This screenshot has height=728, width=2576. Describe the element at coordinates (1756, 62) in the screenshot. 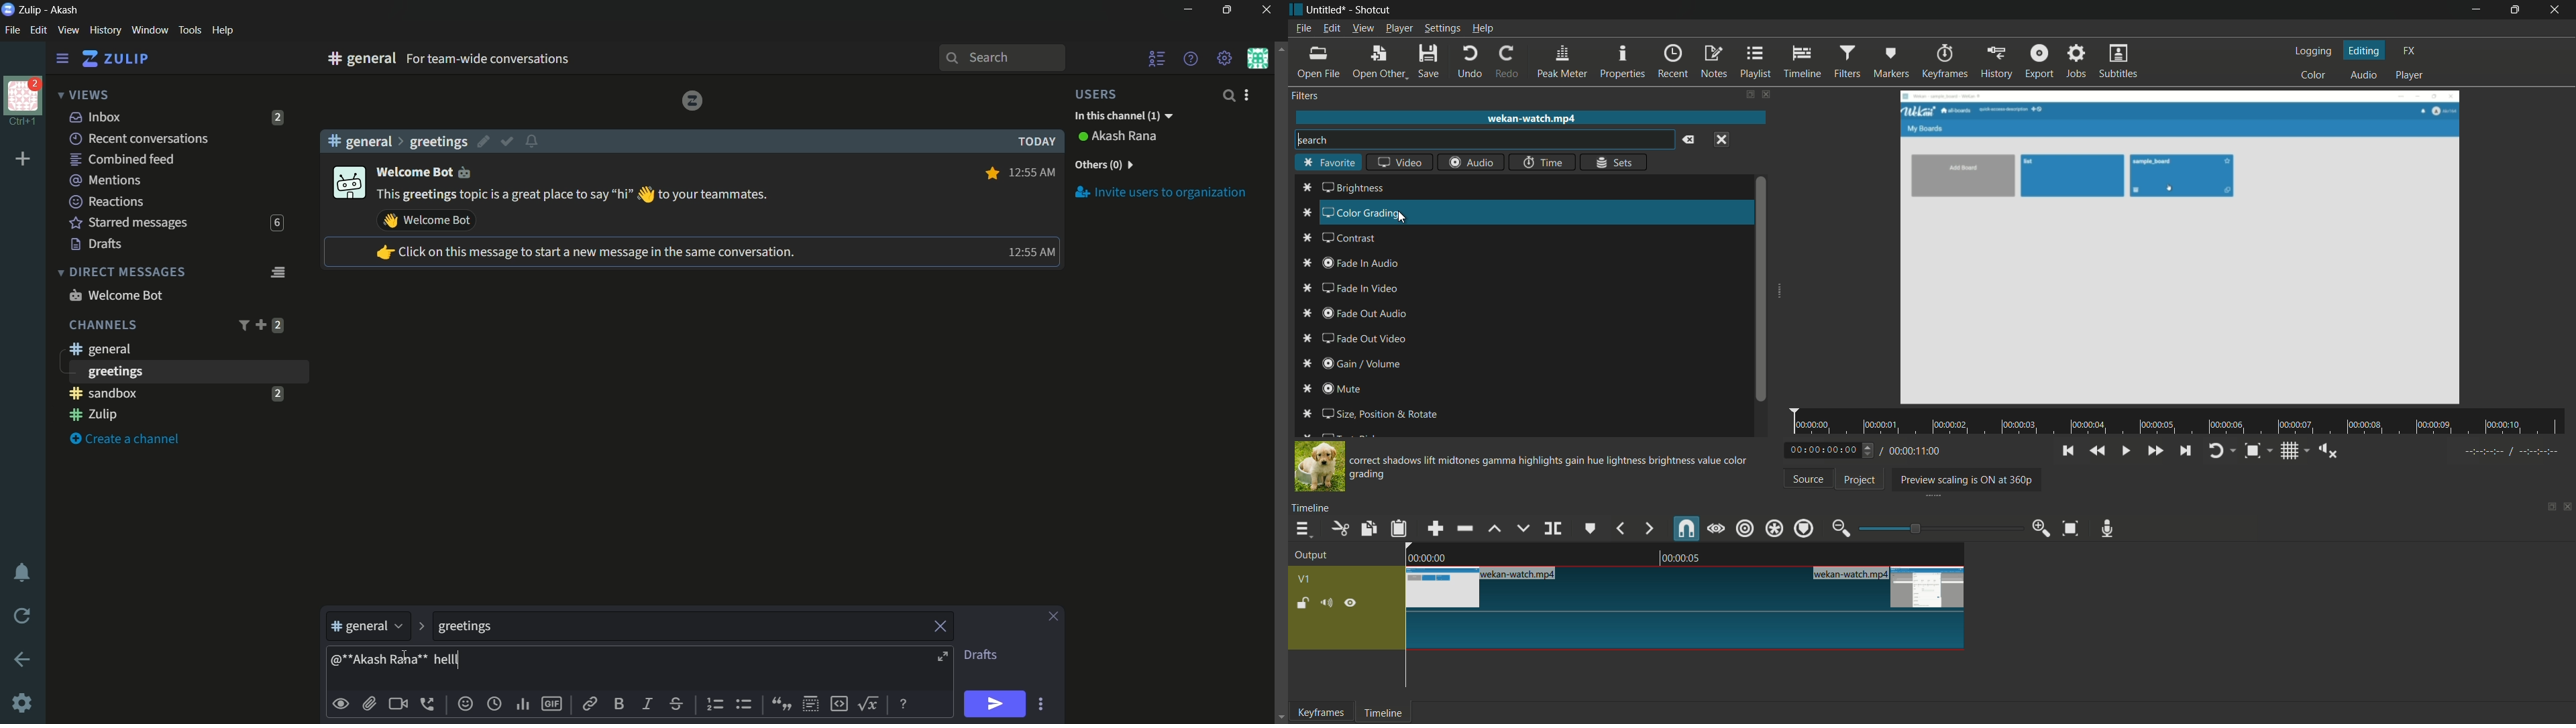

I see `playlist` at that location.